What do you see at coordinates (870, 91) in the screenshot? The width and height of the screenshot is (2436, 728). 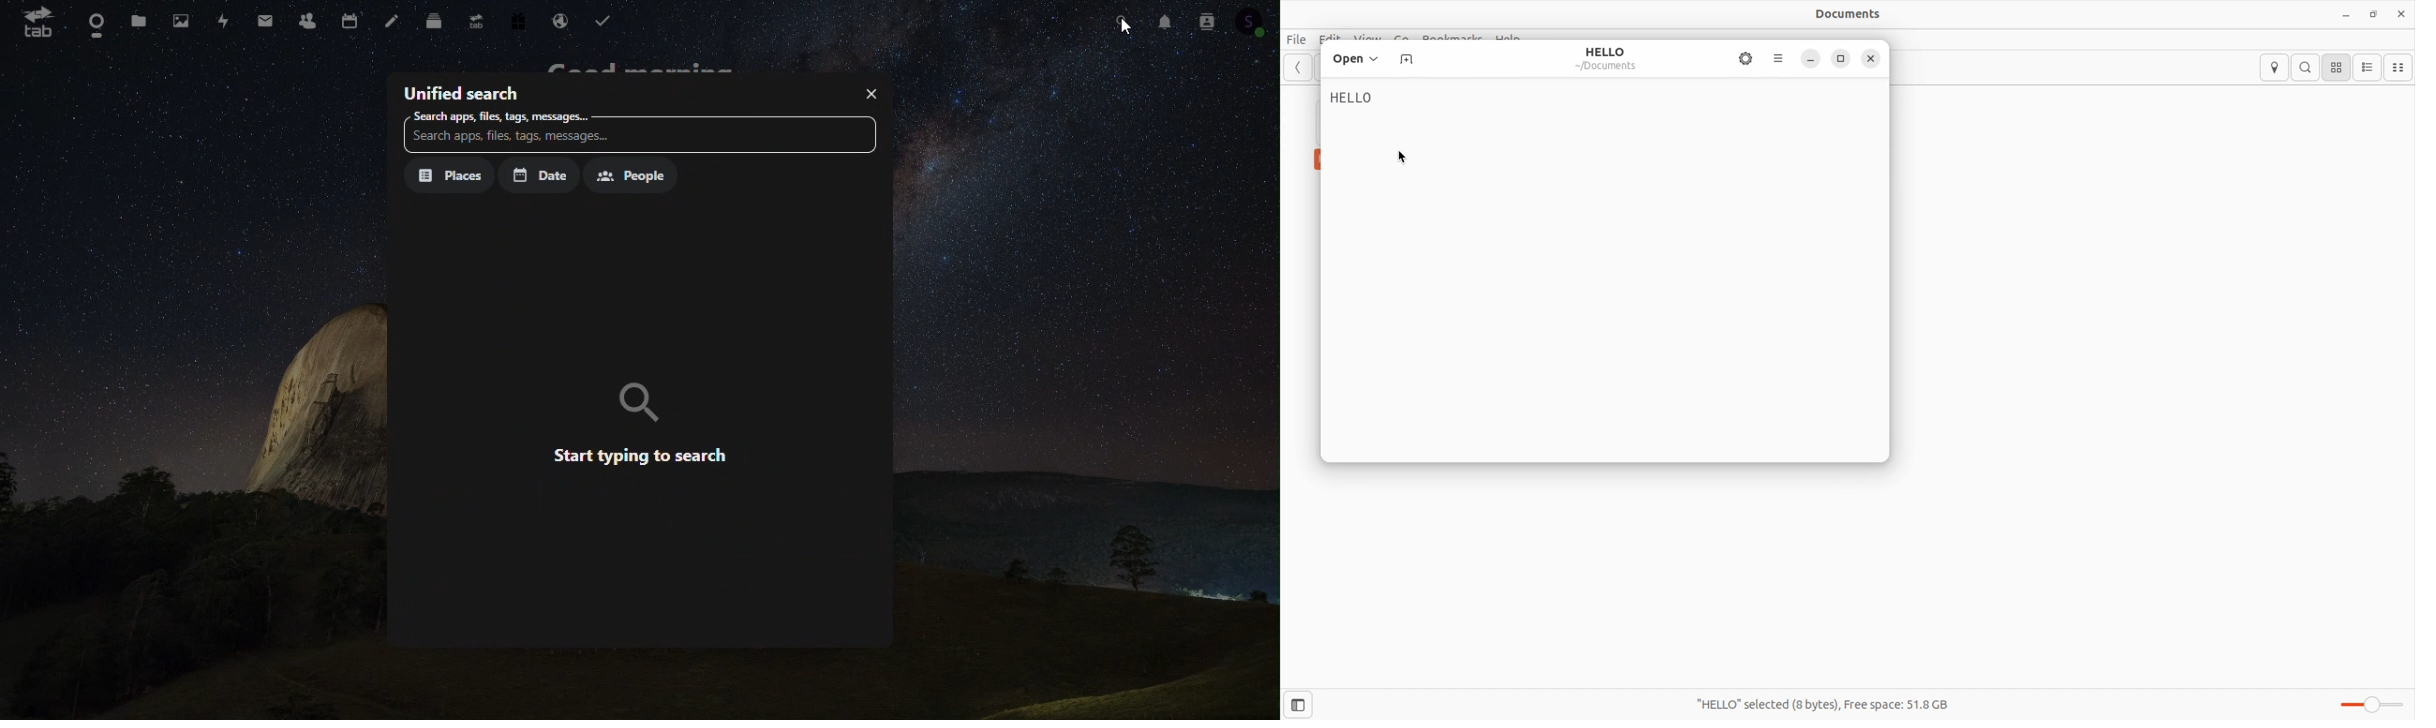 I see `Close` at bounding box center [870, 91].